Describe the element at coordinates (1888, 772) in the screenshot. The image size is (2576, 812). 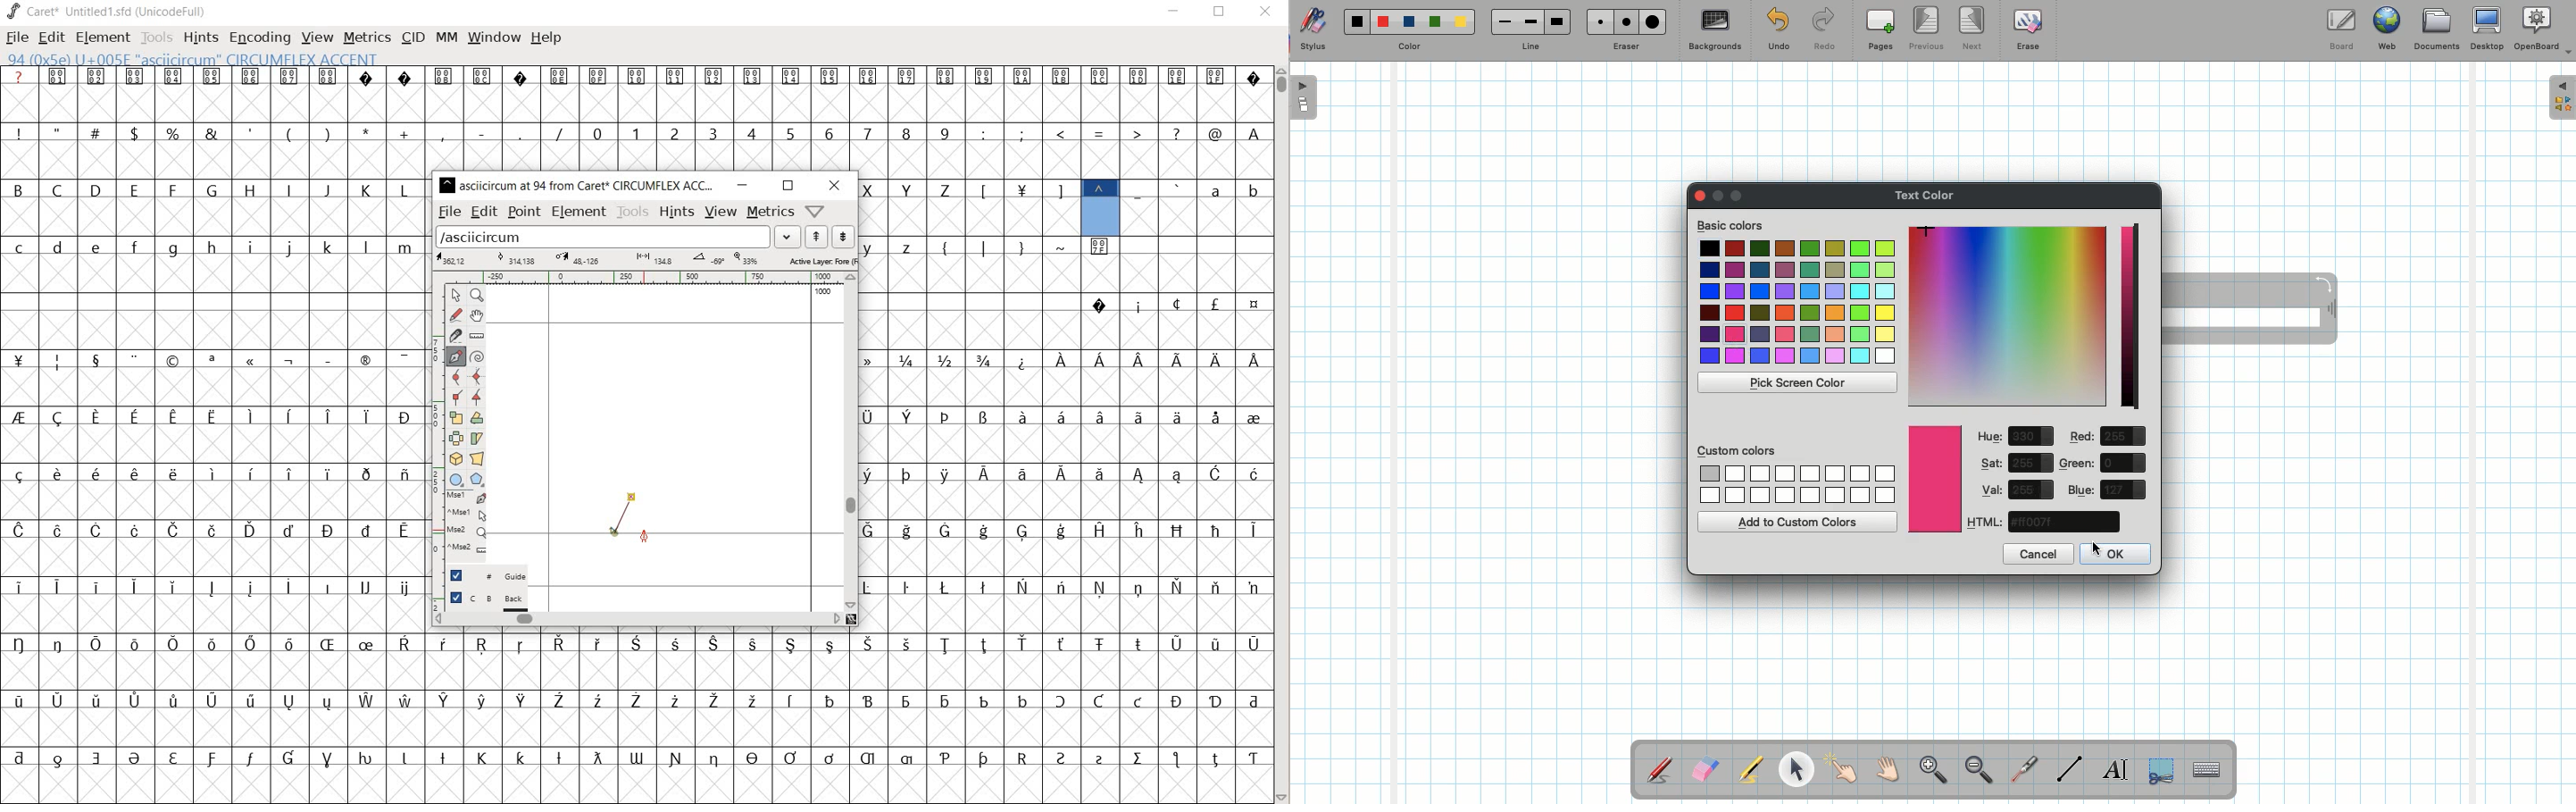
I see `Grab` at that location.